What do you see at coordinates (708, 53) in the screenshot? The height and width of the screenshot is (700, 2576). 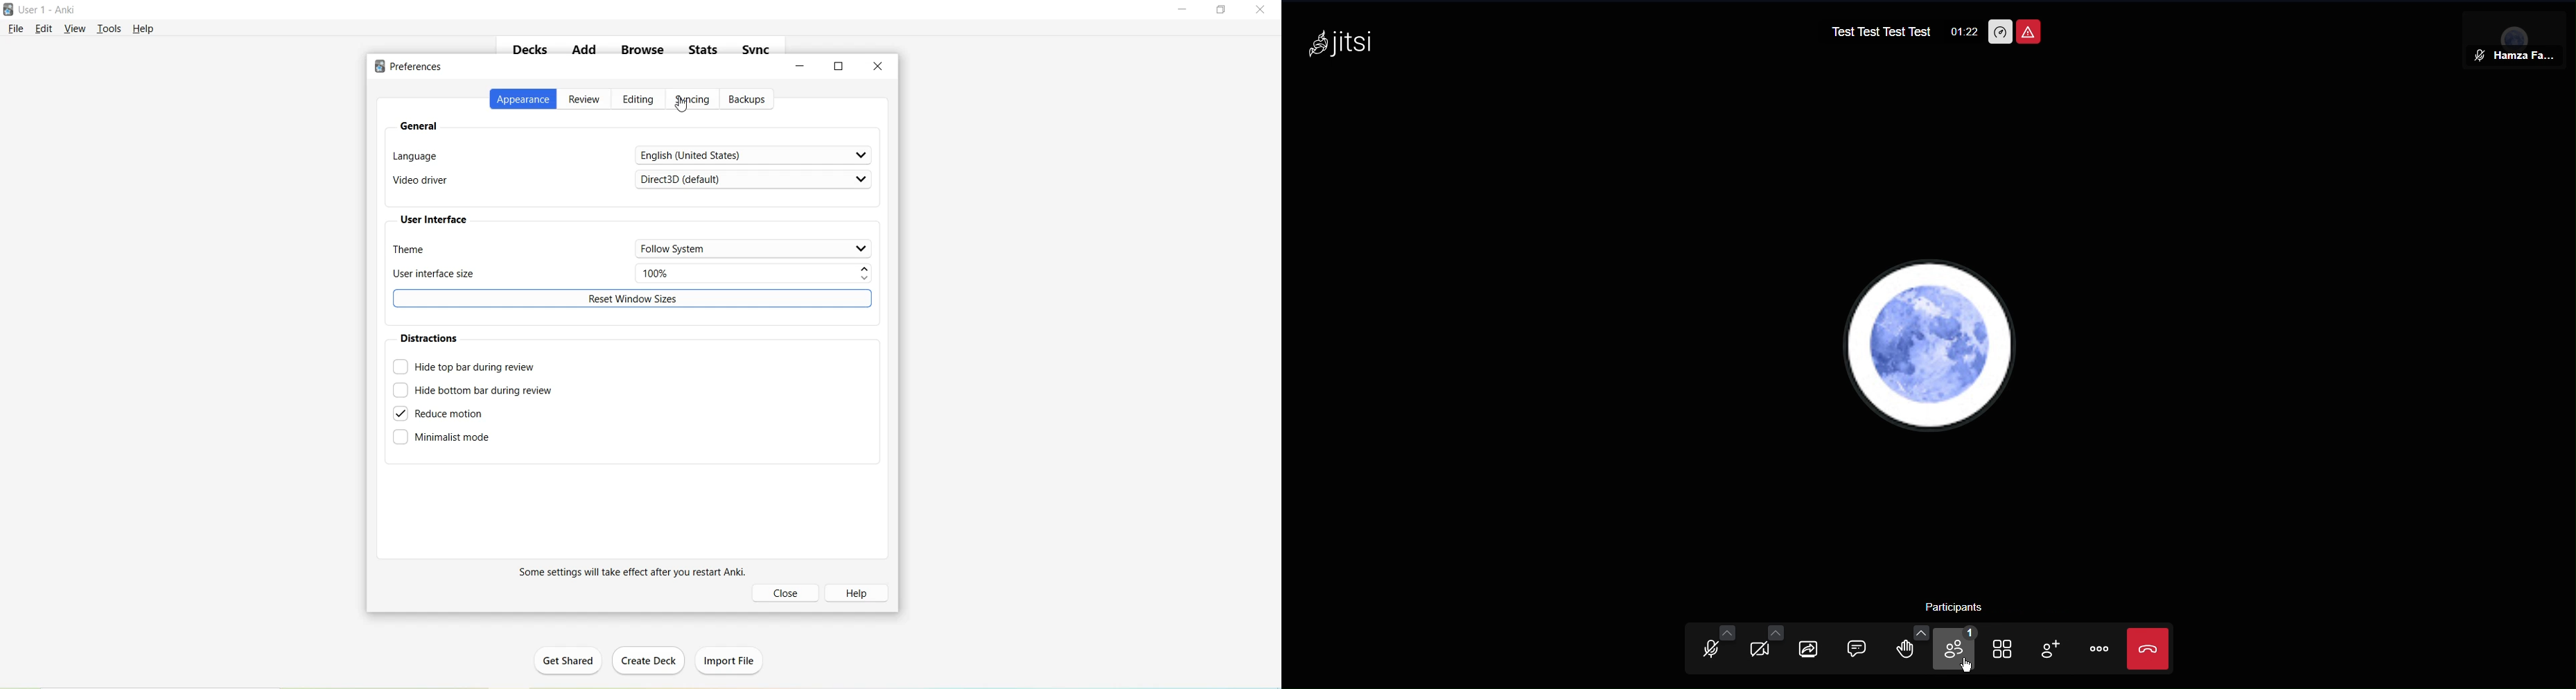 I see `Stats` at bounding box center [708, 53].